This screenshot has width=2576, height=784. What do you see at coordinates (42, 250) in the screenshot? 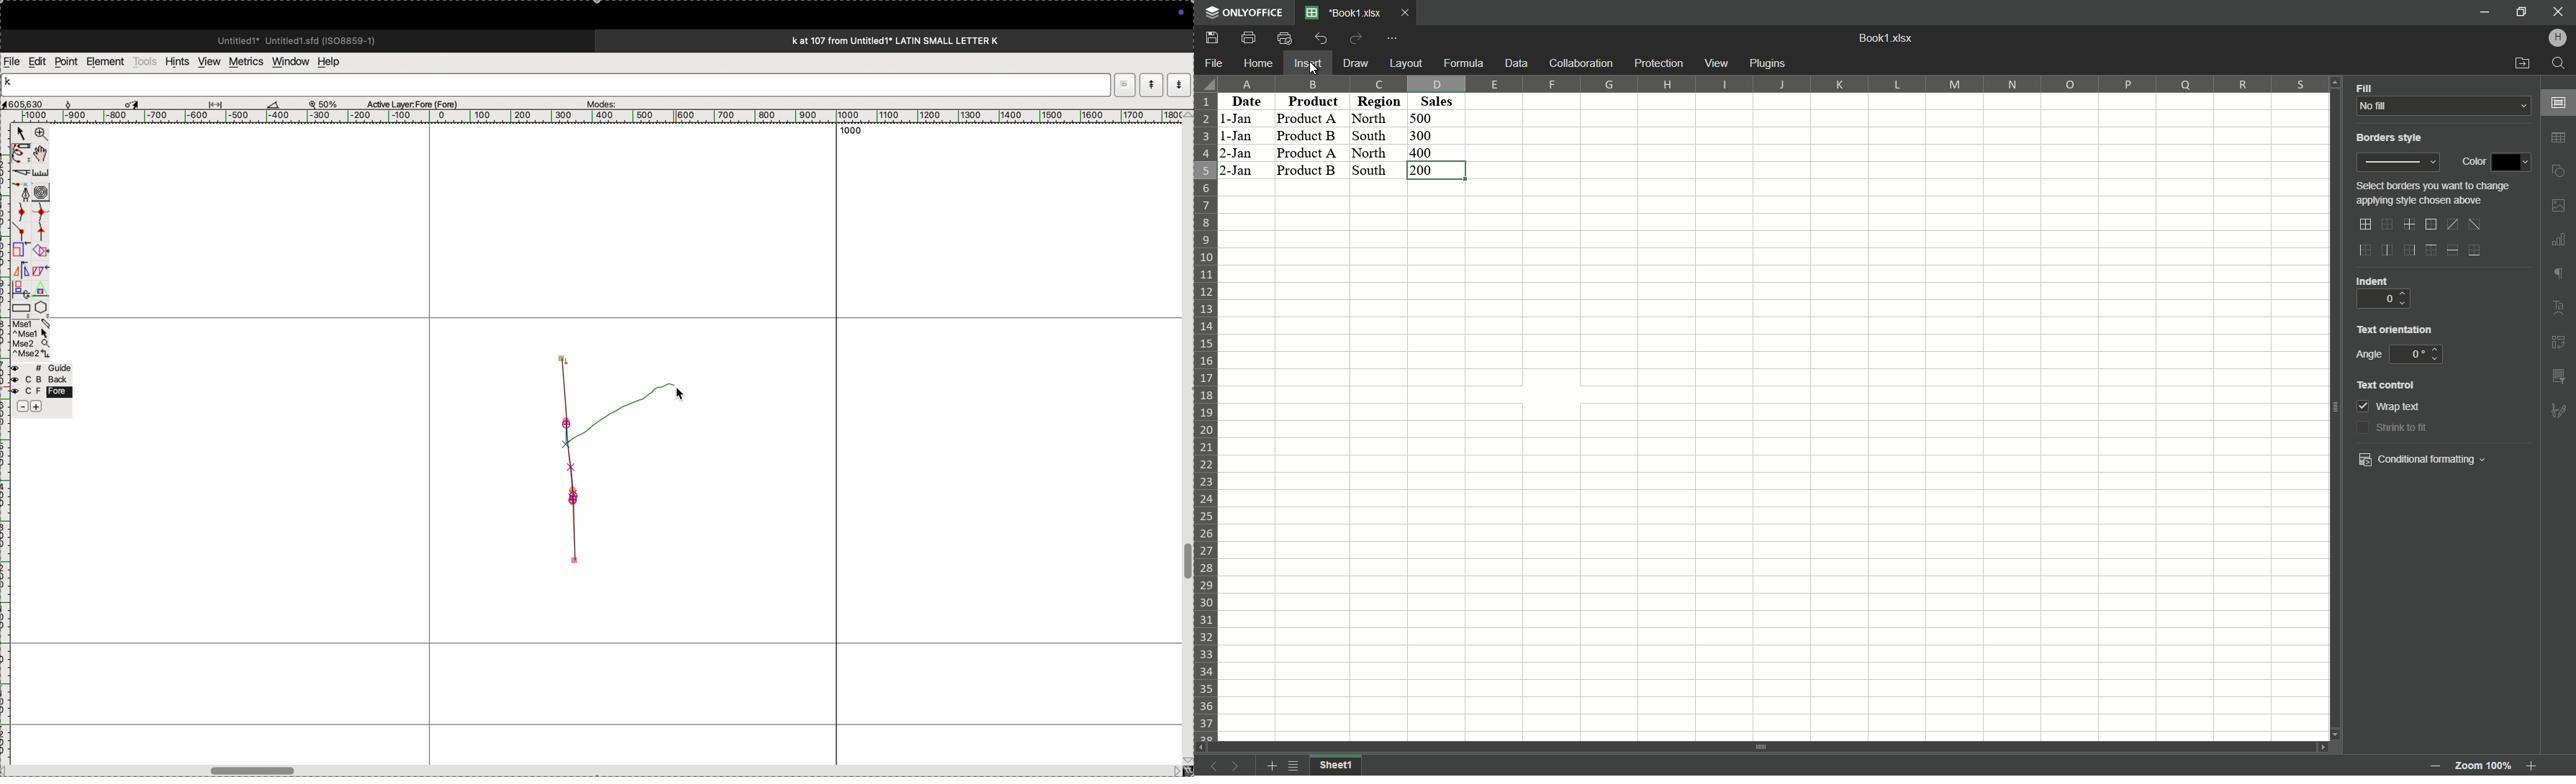
I see `fill` at bounding box center [42, 250].